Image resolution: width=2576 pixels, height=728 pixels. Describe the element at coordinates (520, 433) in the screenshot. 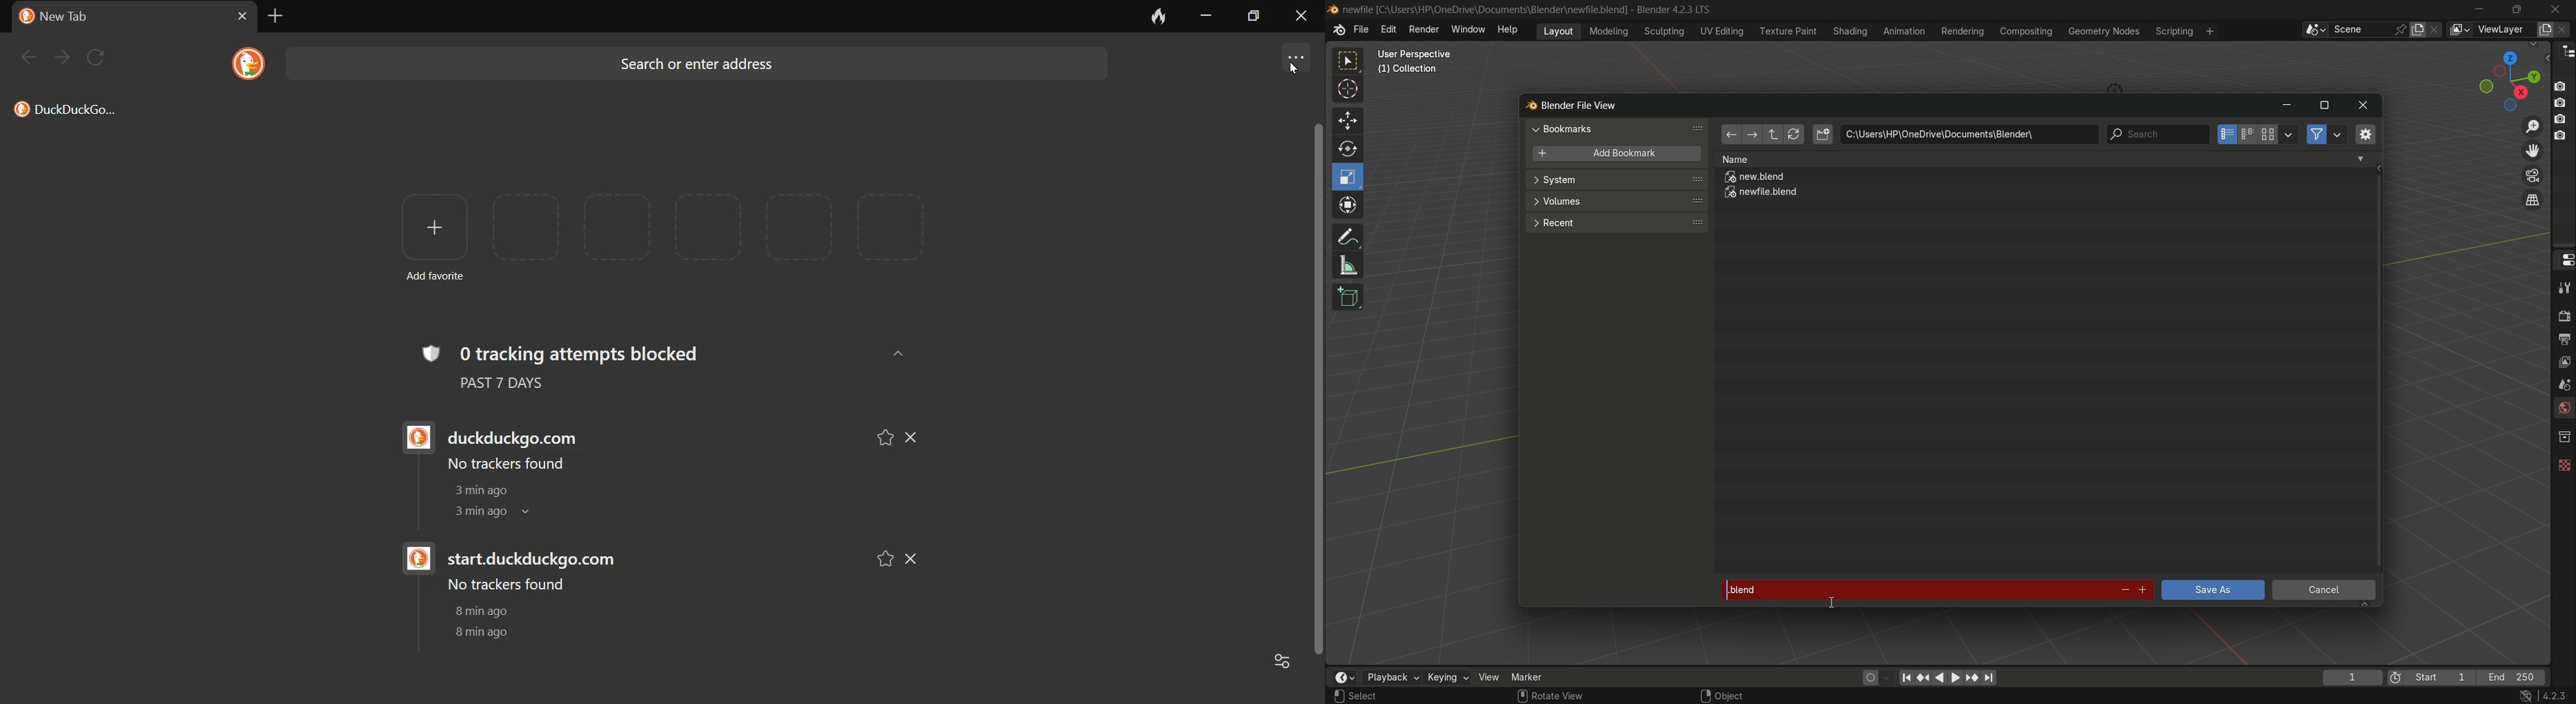

I see `duckduckgo.com` at that location.